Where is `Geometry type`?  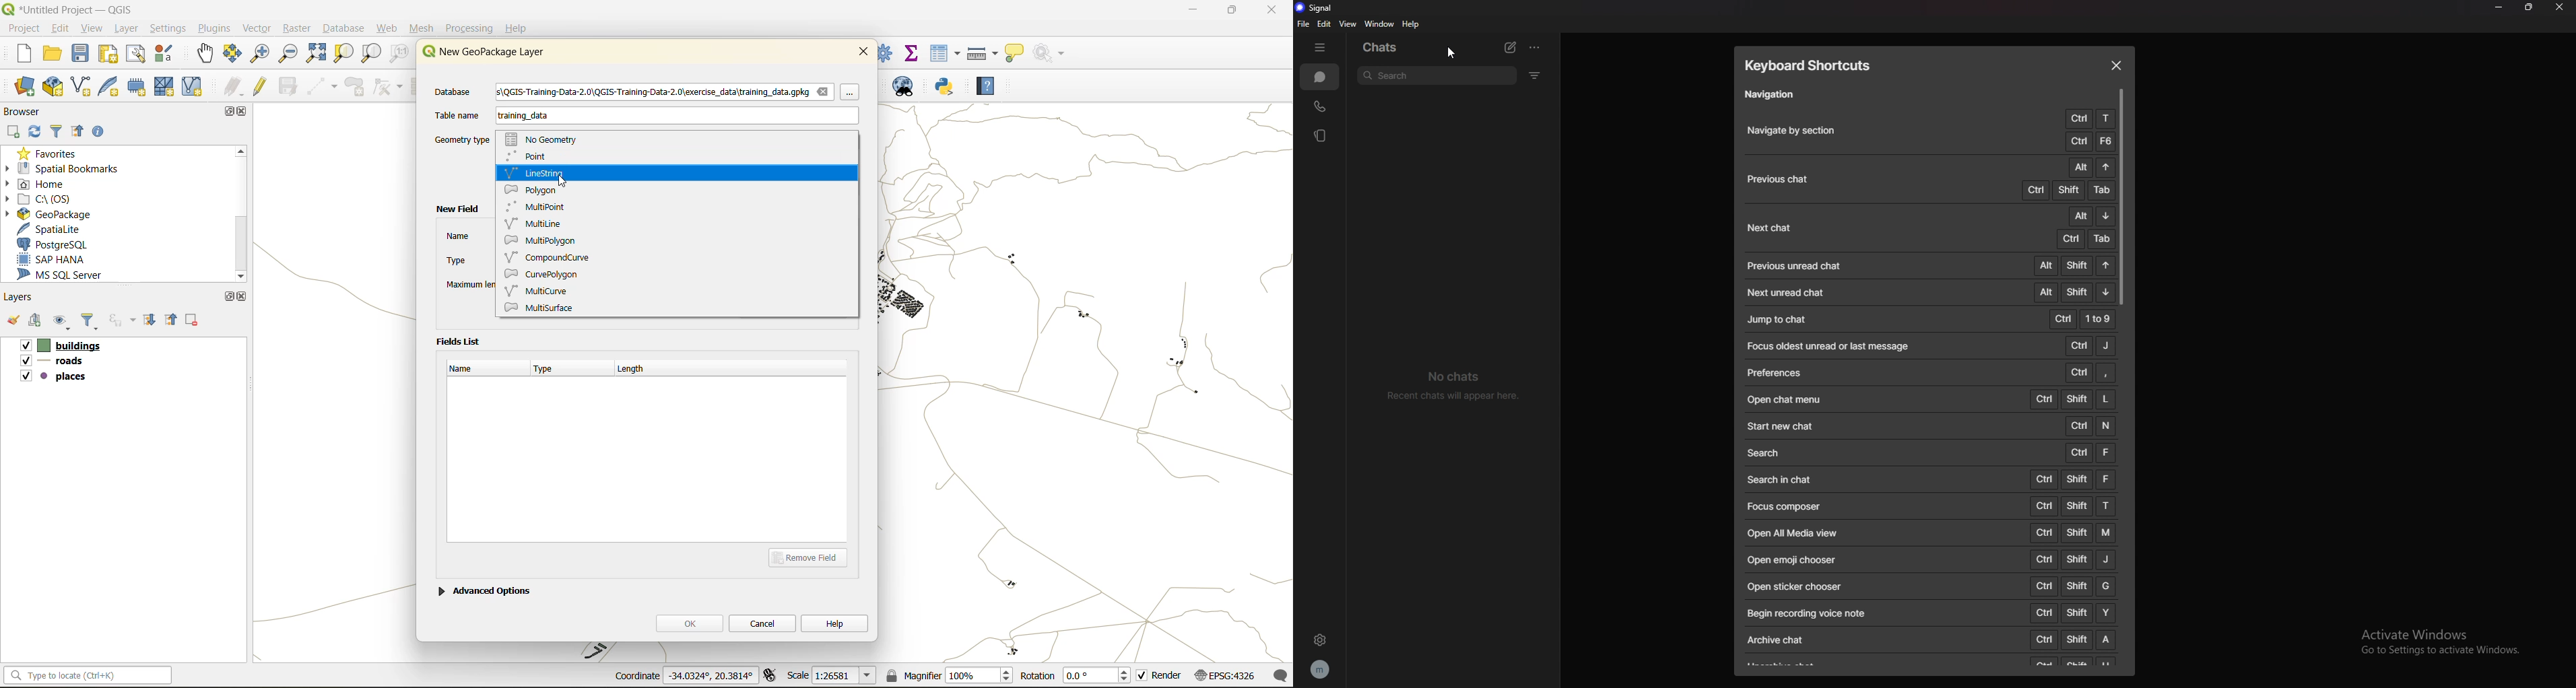 Geometry type is located at coordinates (463, 140).